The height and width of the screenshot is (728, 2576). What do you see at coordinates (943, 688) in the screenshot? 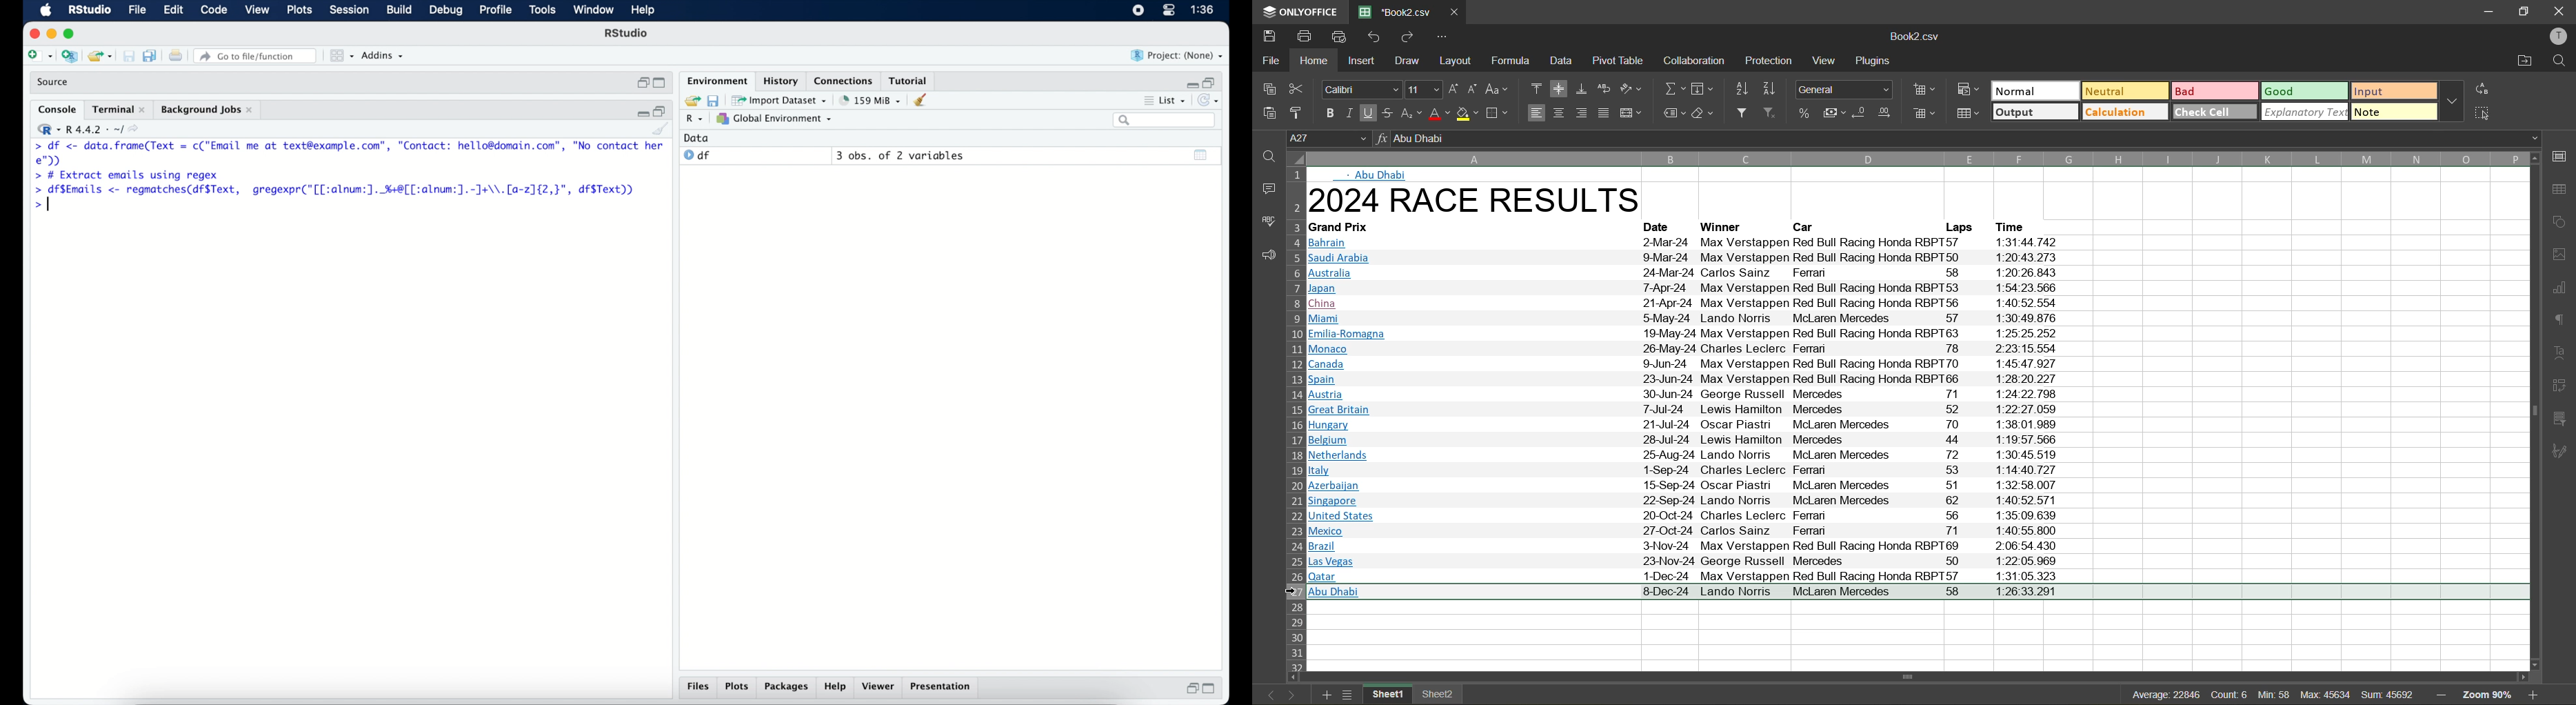
I see `presentation` at bounding box center [943, 688].